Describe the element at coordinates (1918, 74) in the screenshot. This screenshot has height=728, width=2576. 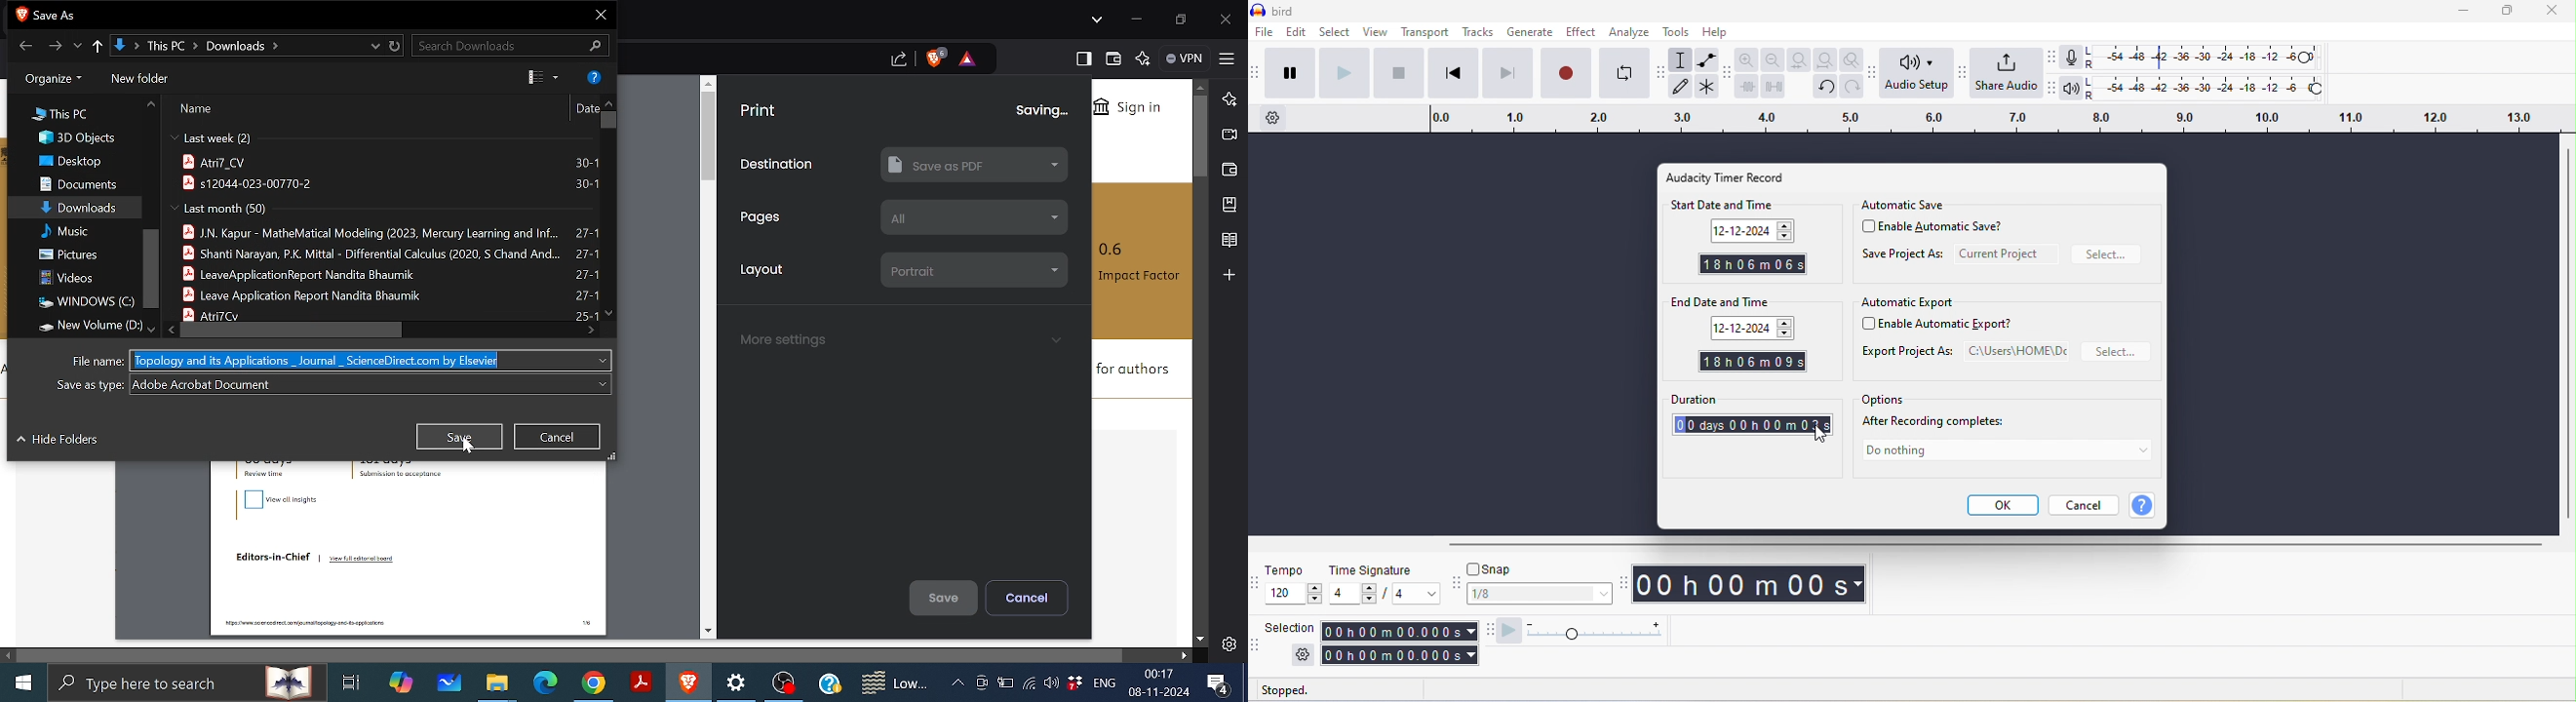
I see `audio setup` at that location.